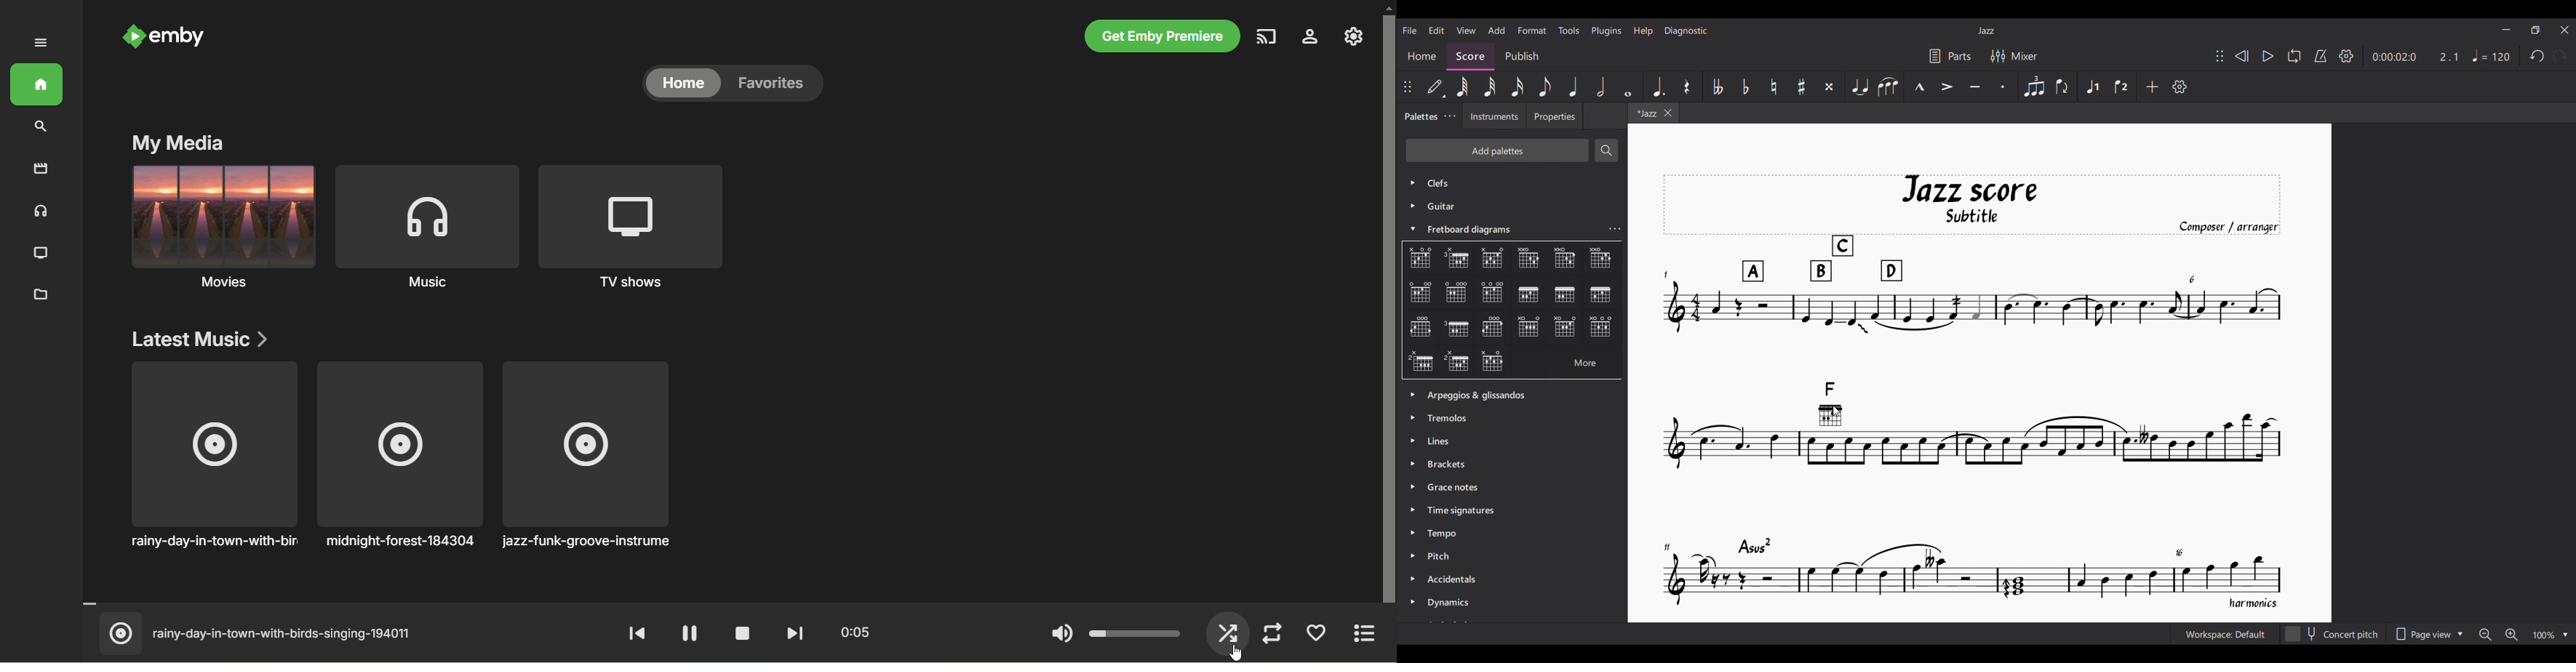 This screenshot has width=2576, height=672. What do you see at coordinates (2004, 87) in the screenshot?
I see `Staccato` at bounding box center [2004, 87].